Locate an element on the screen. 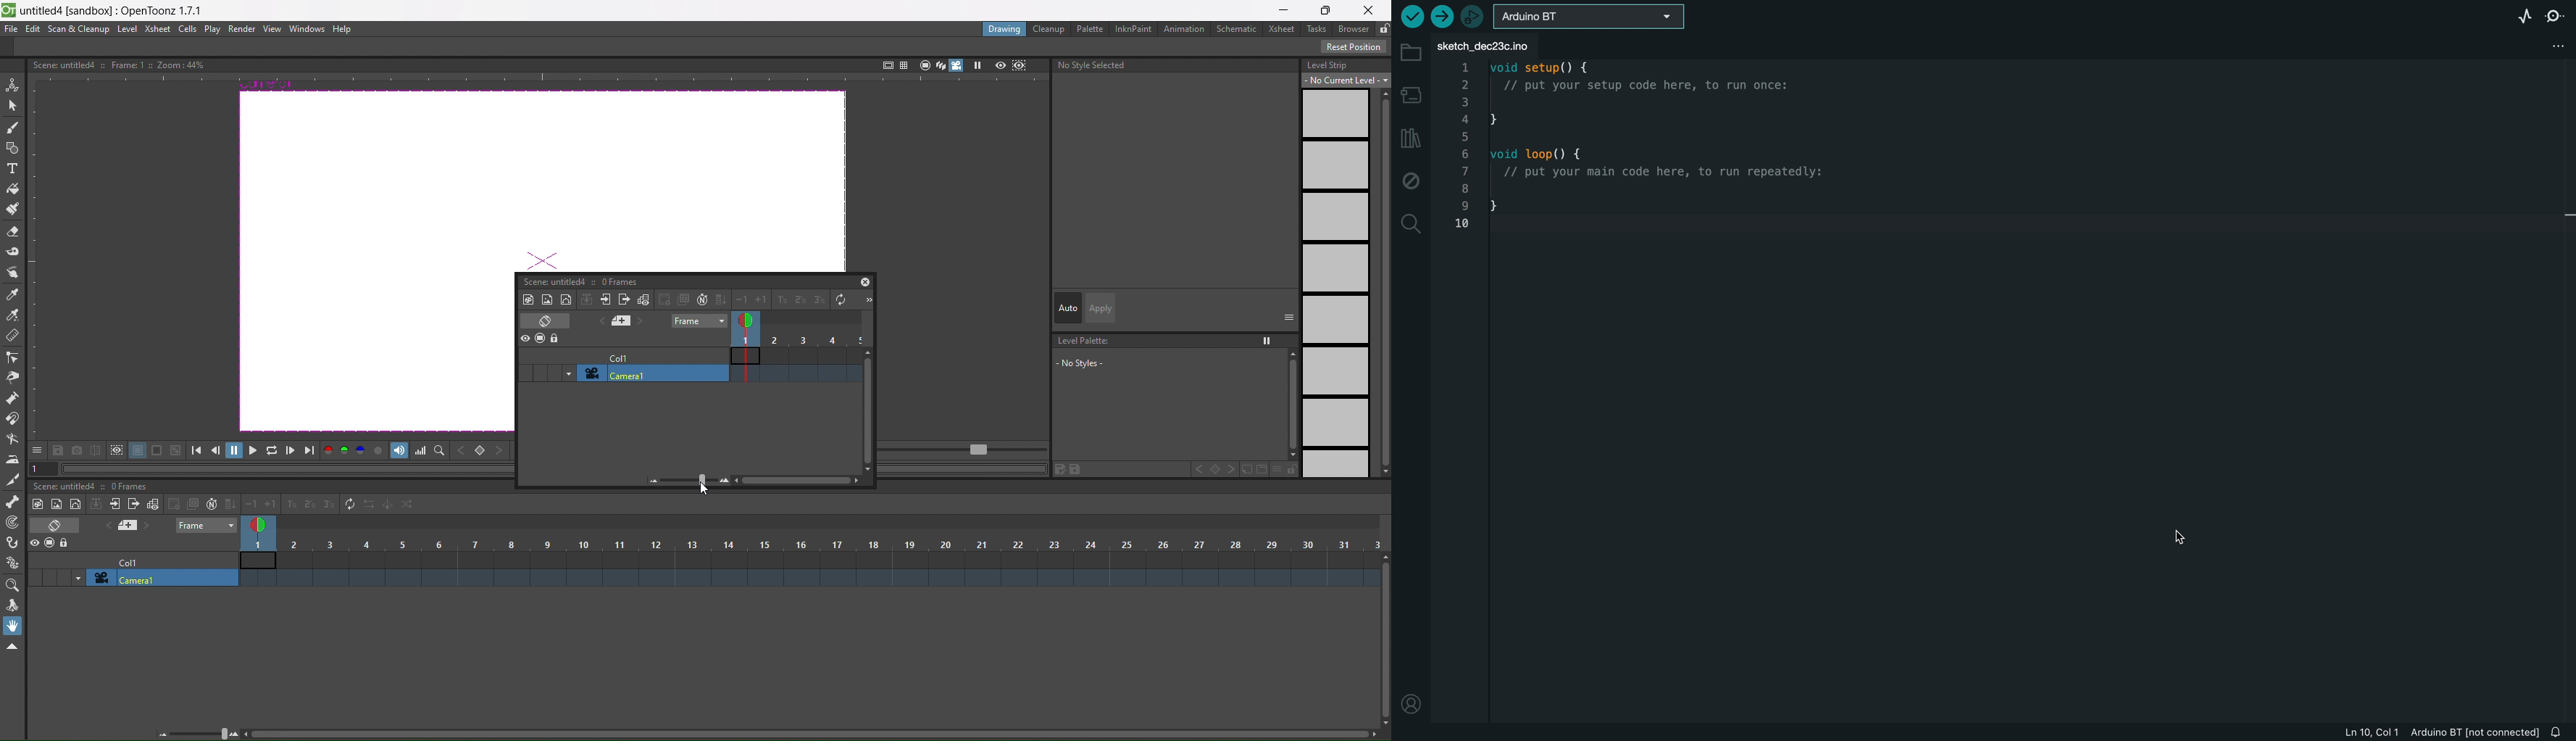 The image size is (2576, 756).  is located at coordinates (841, 299).